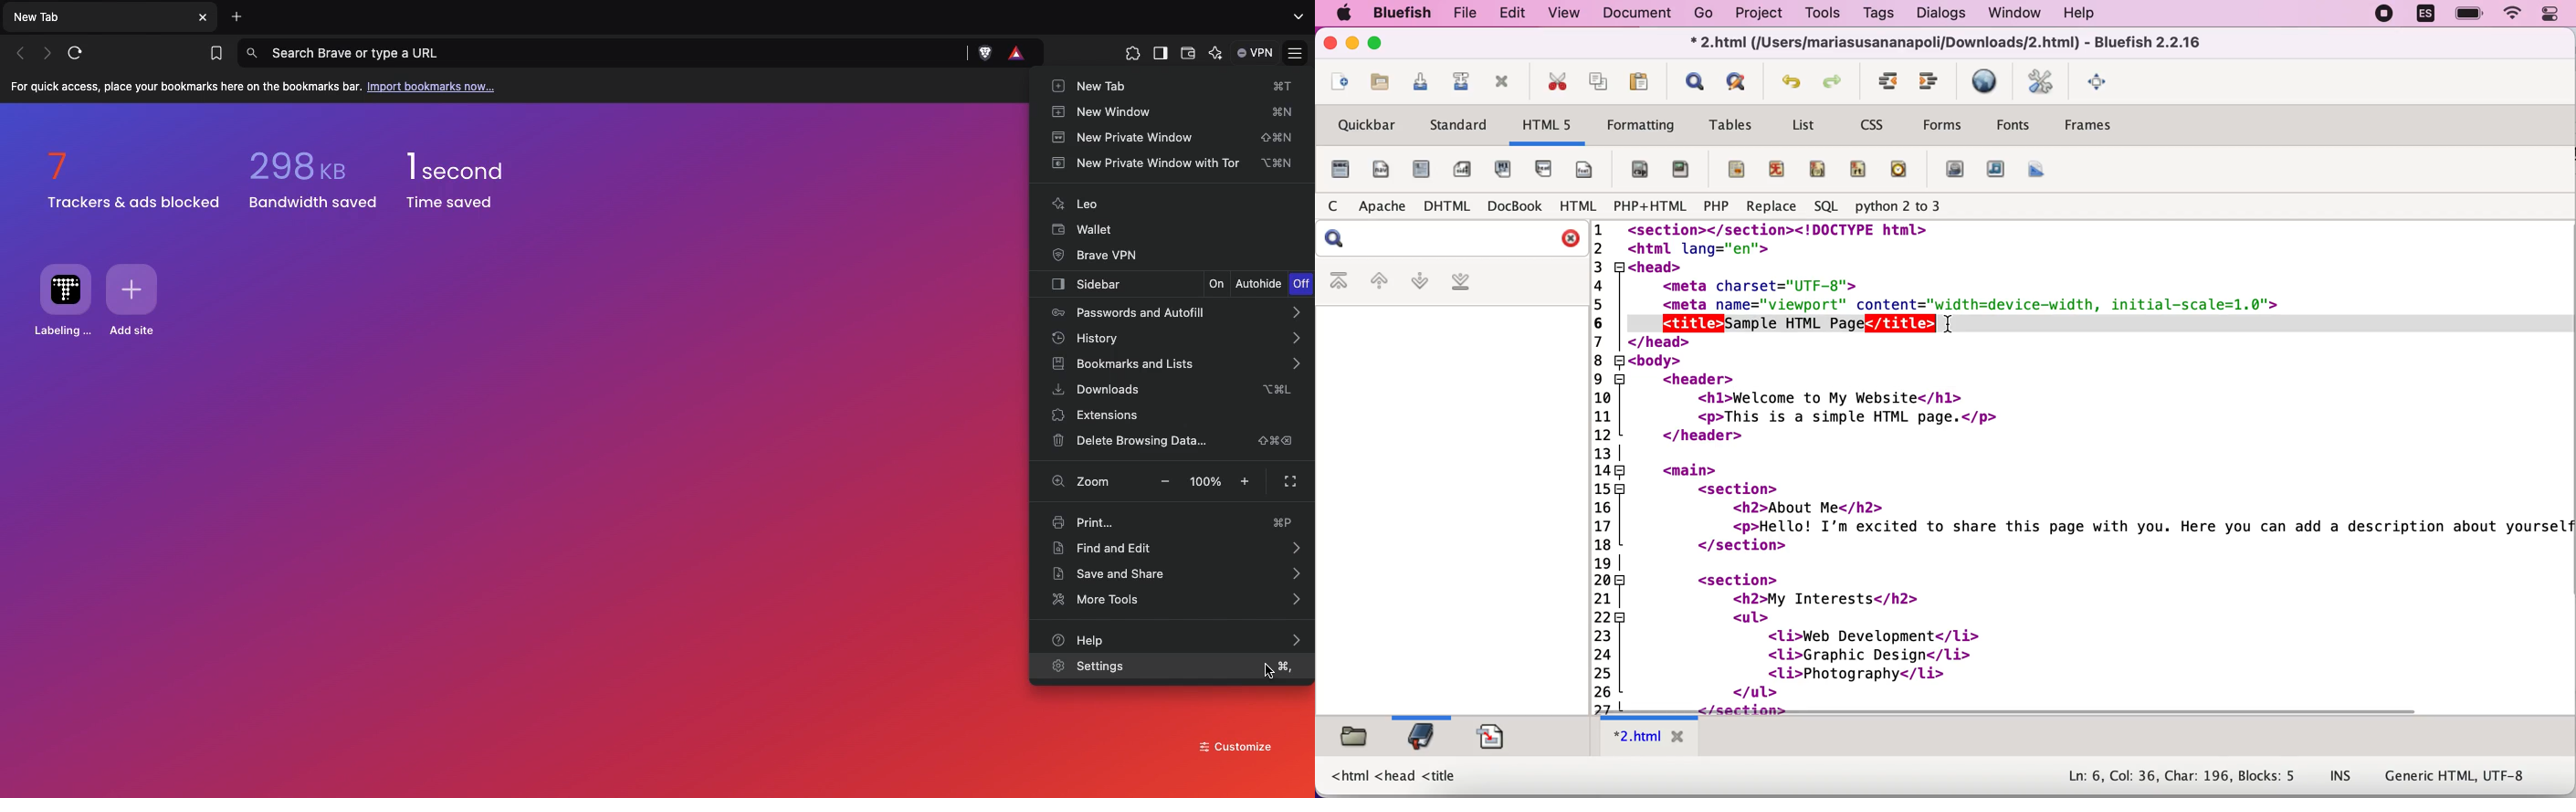 This screenshot has height=812, width=2576. Describe the element at coordinates (1469, 14) in the screenshot. I see `file` at that location.